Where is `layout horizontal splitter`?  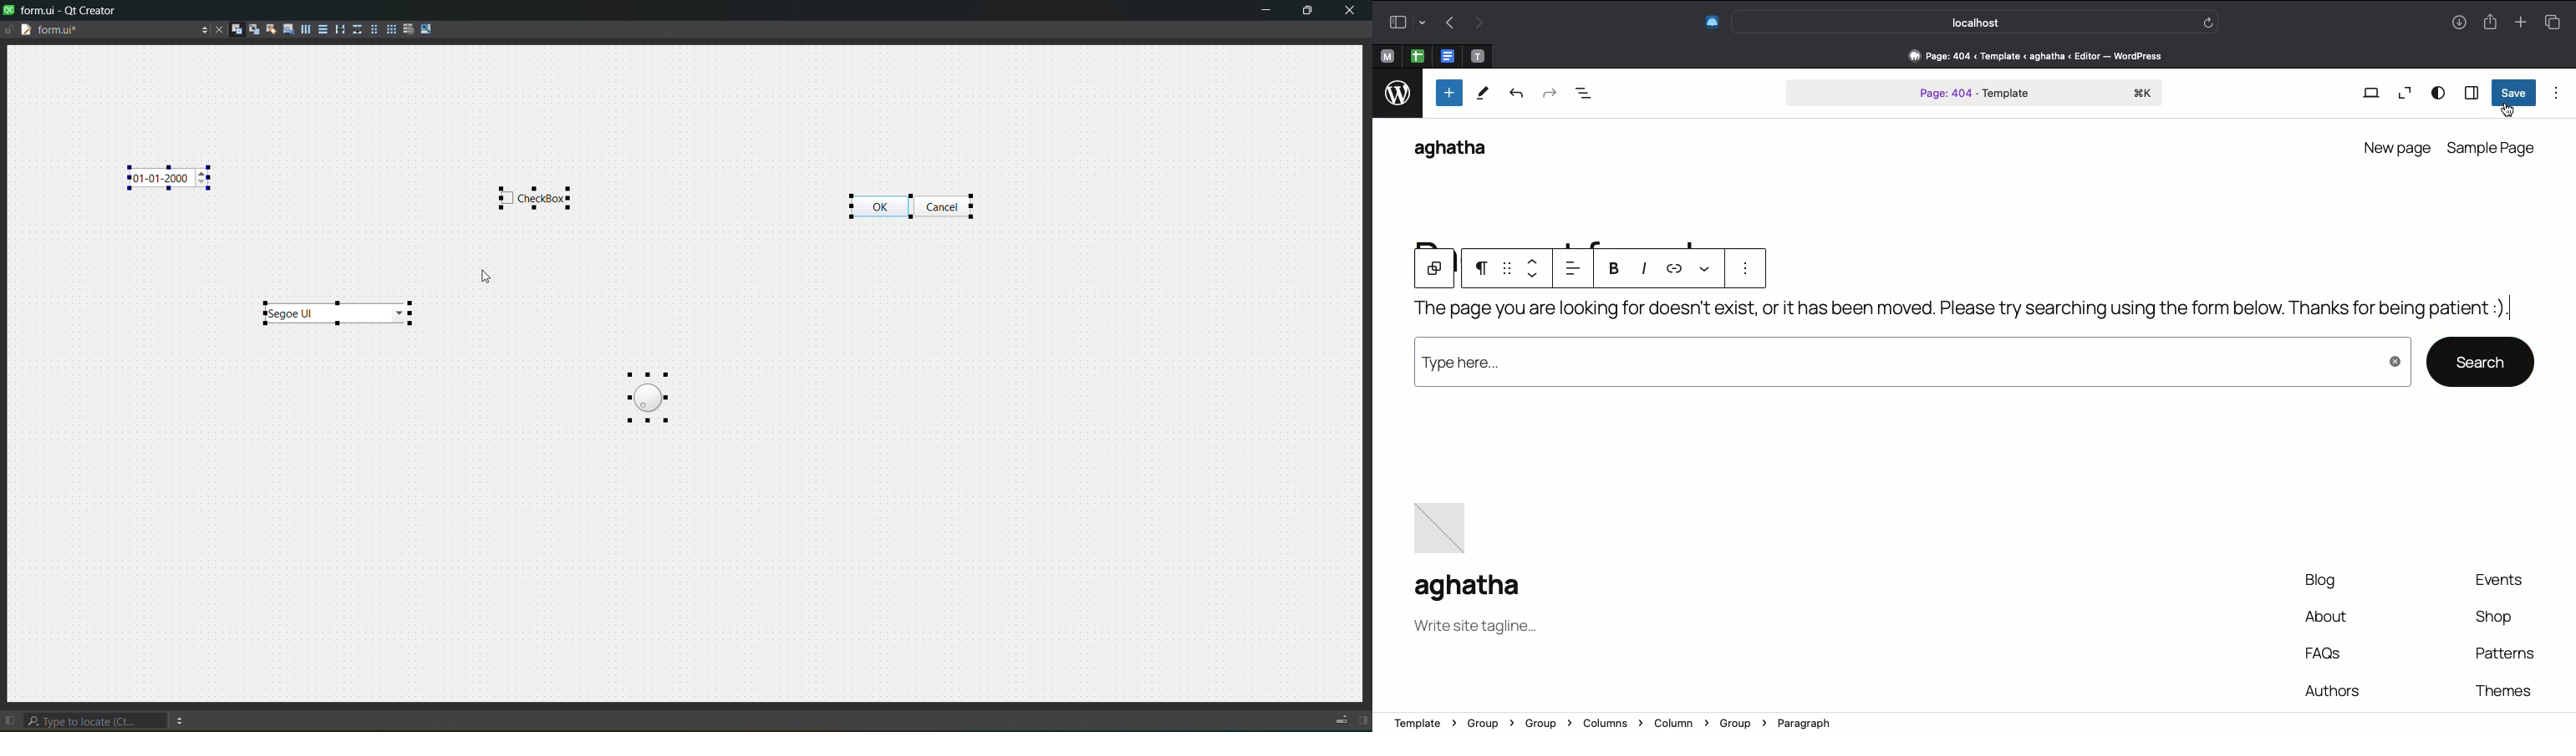
layout horizontal splitter is located at coordinates (339, 28).